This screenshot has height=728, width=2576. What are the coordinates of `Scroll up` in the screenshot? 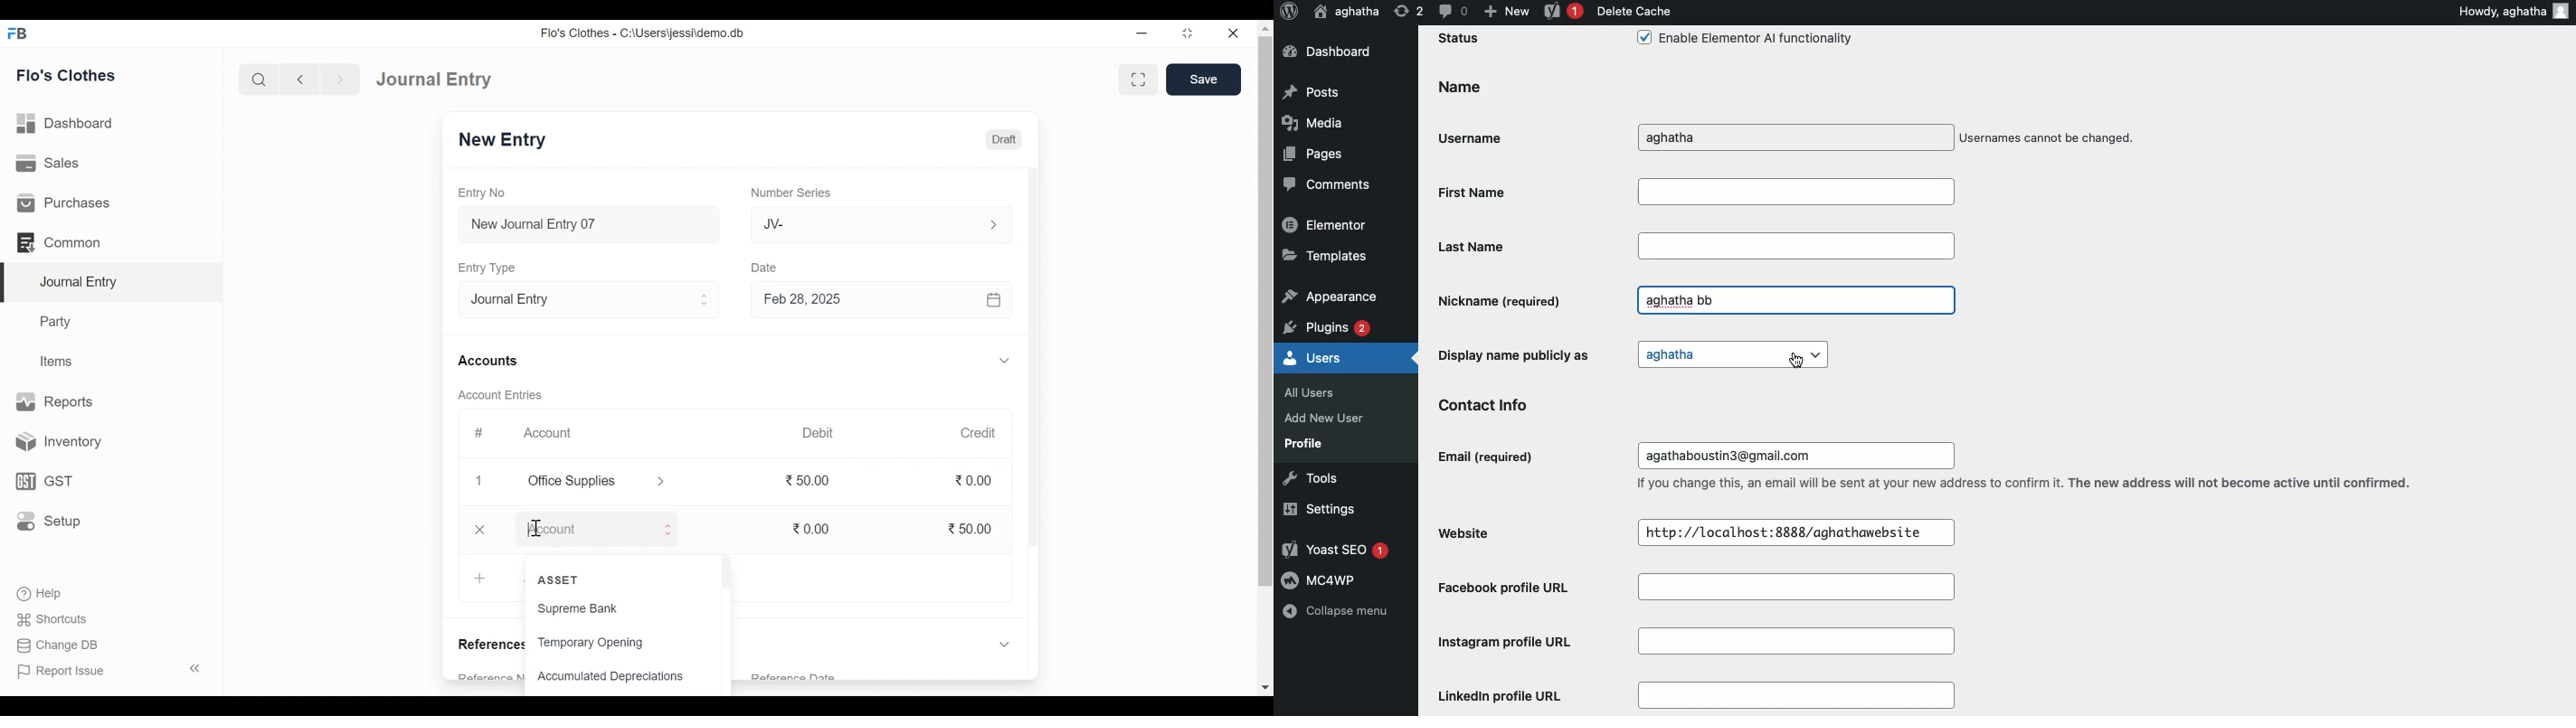 It's located at (1265, 29).